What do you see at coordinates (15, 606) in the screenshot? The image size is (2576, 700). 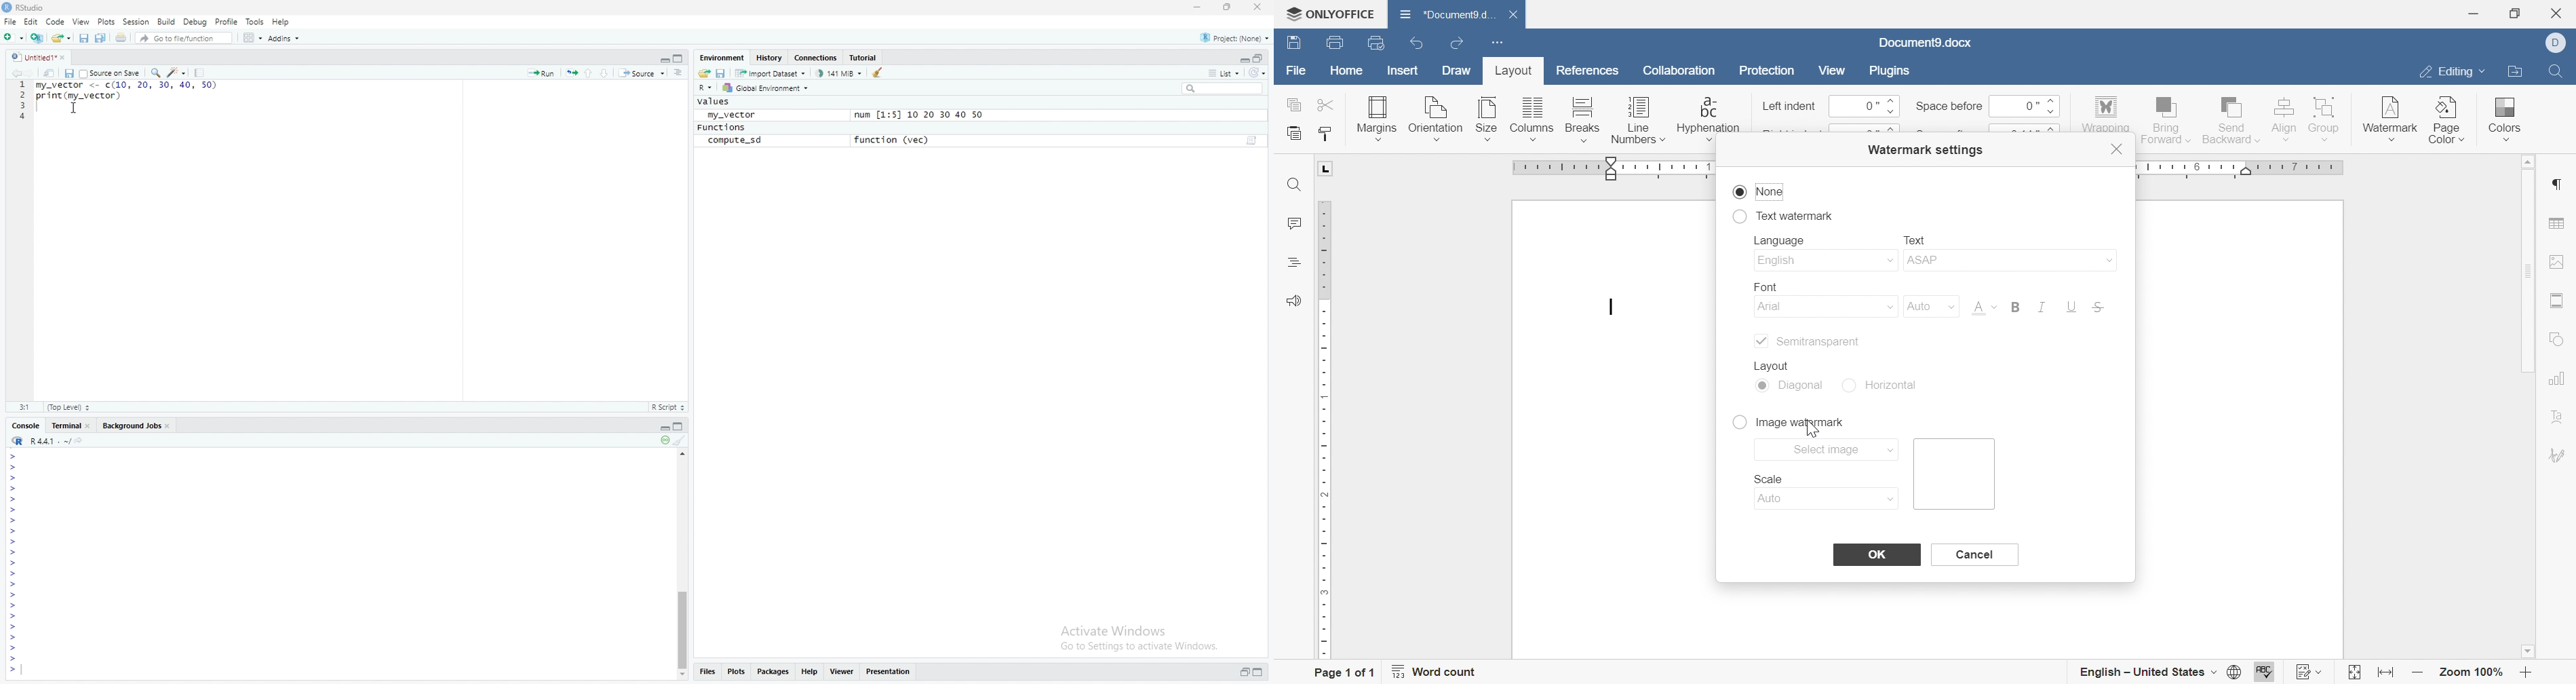 I see `Prompt cursor` at bounding box center [15, 606].